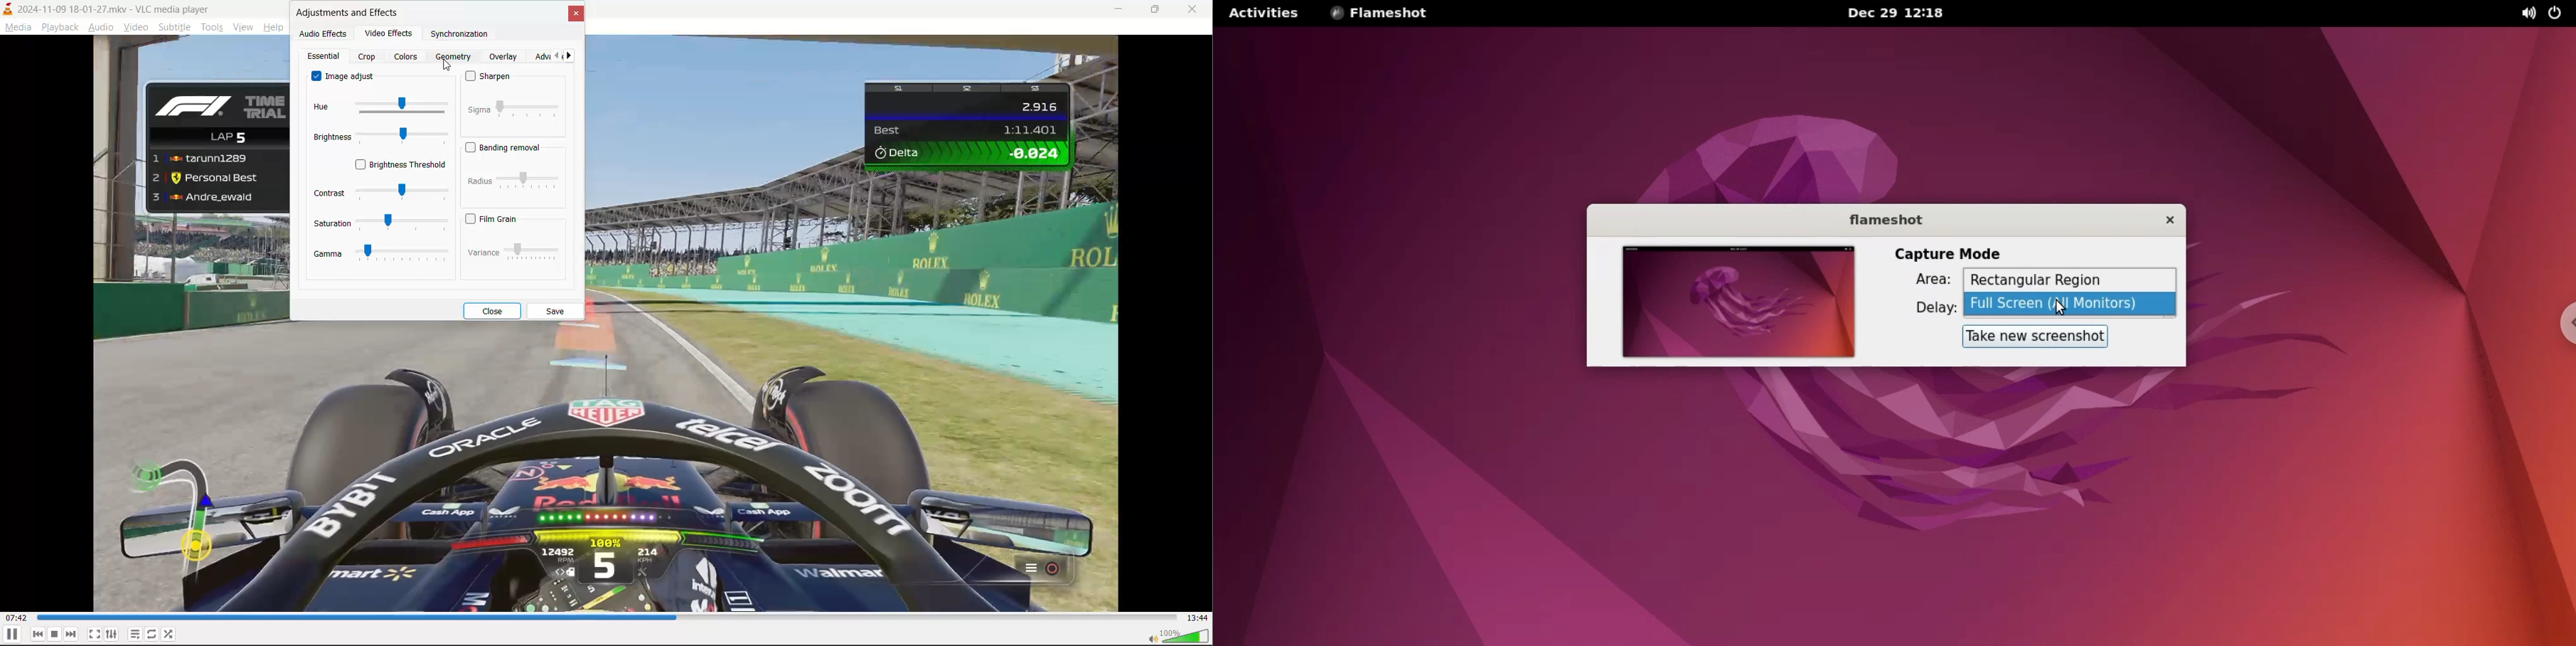  I want to click on tools, so click(212, 27).